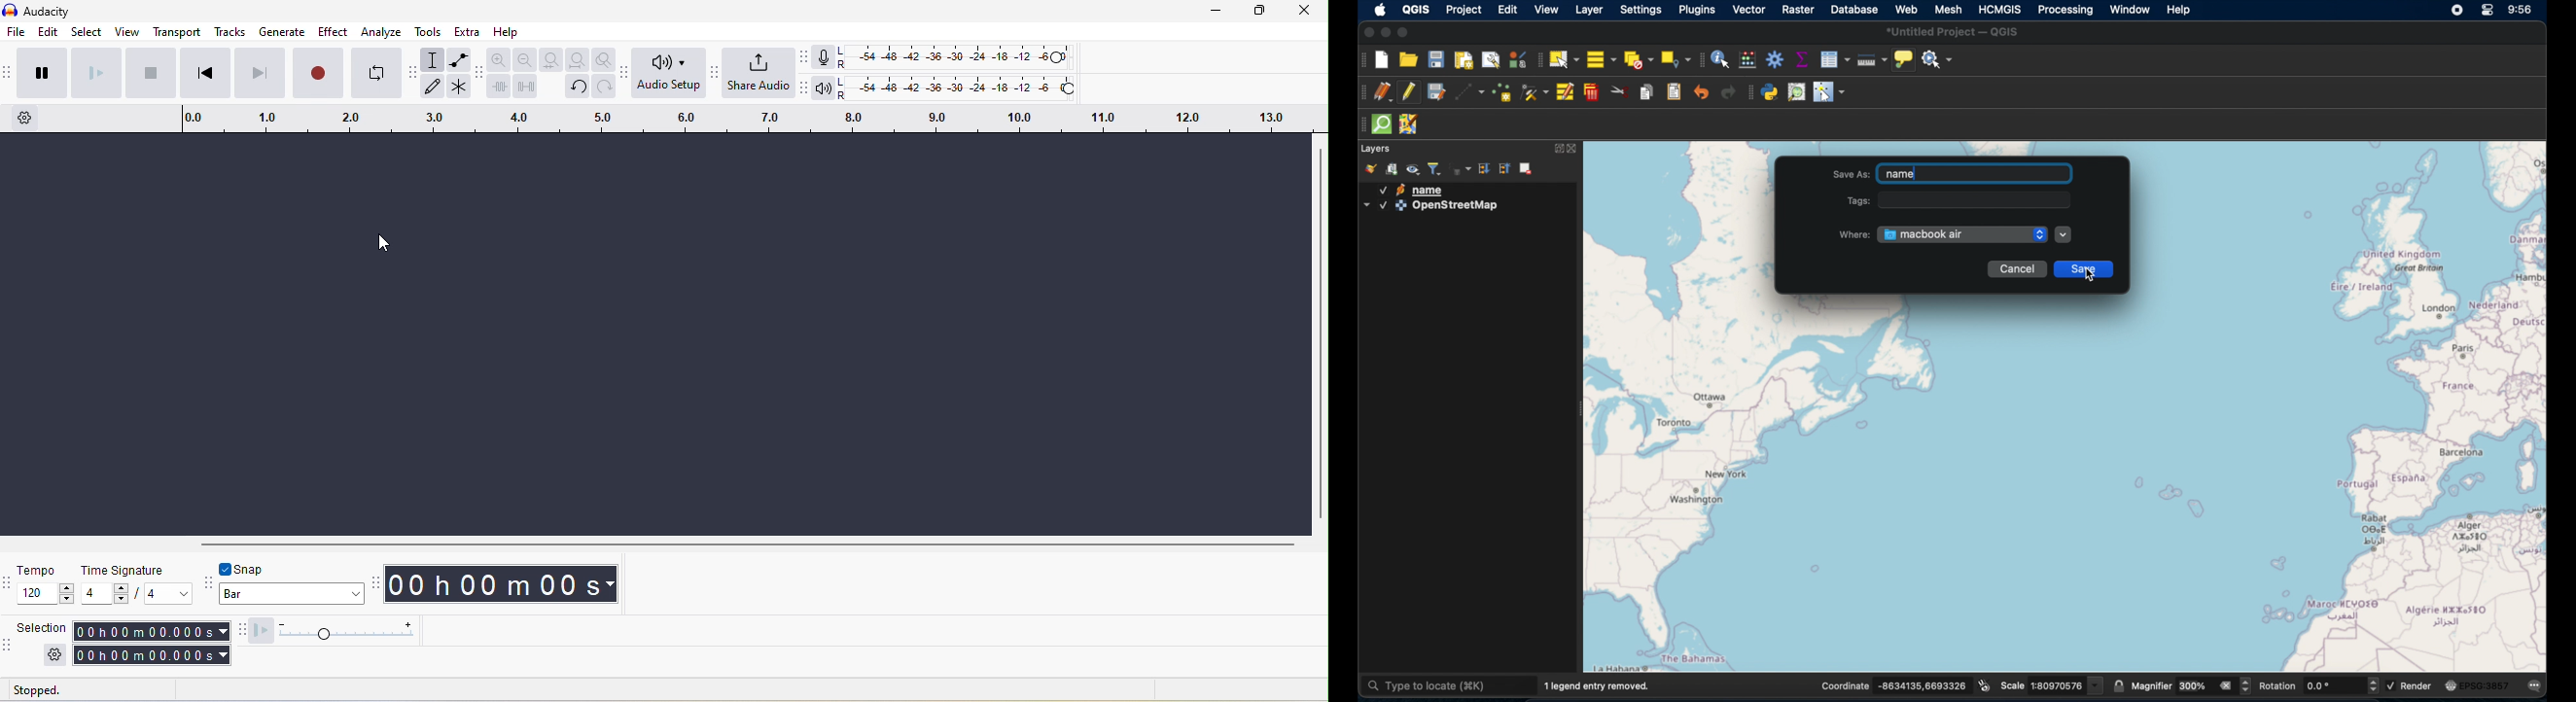 The height and width of the screenshot is (728, 2576). What do you see at coordinates (1600, 686) in the screenshot?
I see `1 legend entry removed` at bounding box center [1600, 686].